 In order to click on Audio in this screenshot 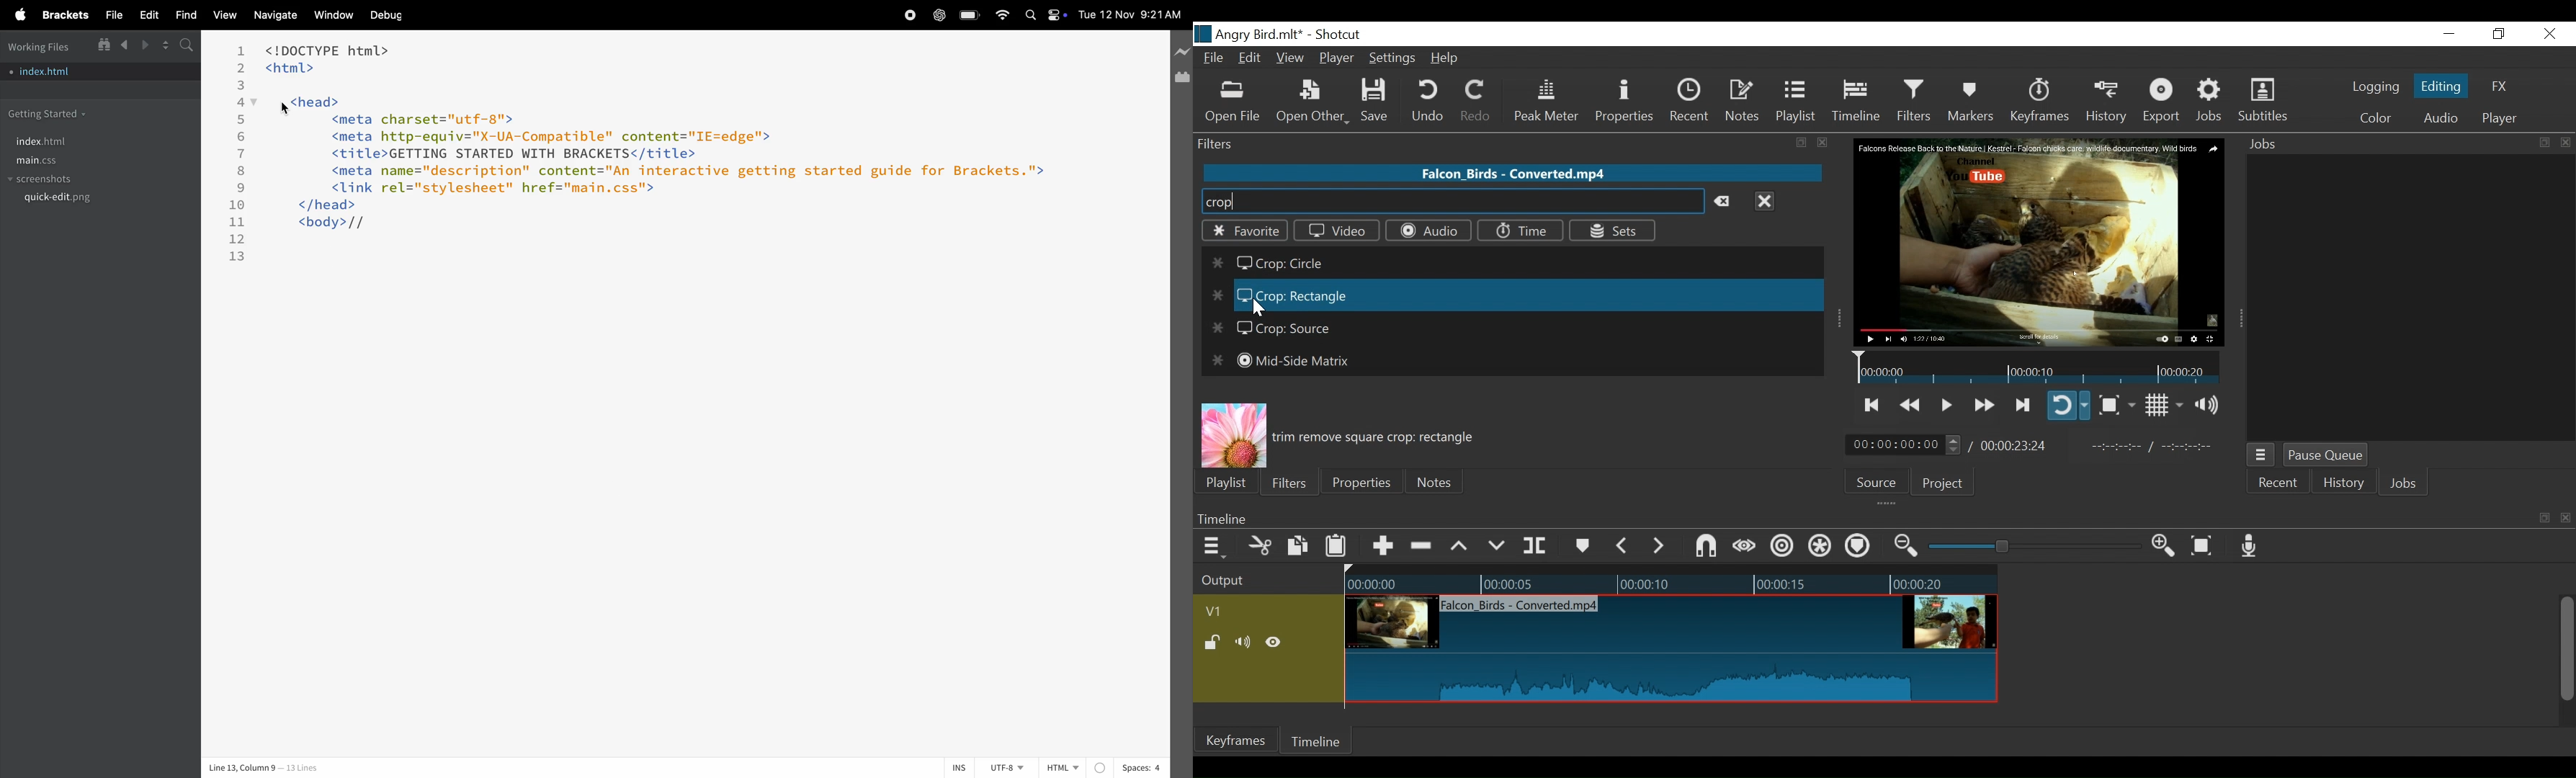, I will do `click(1428, 231)`.